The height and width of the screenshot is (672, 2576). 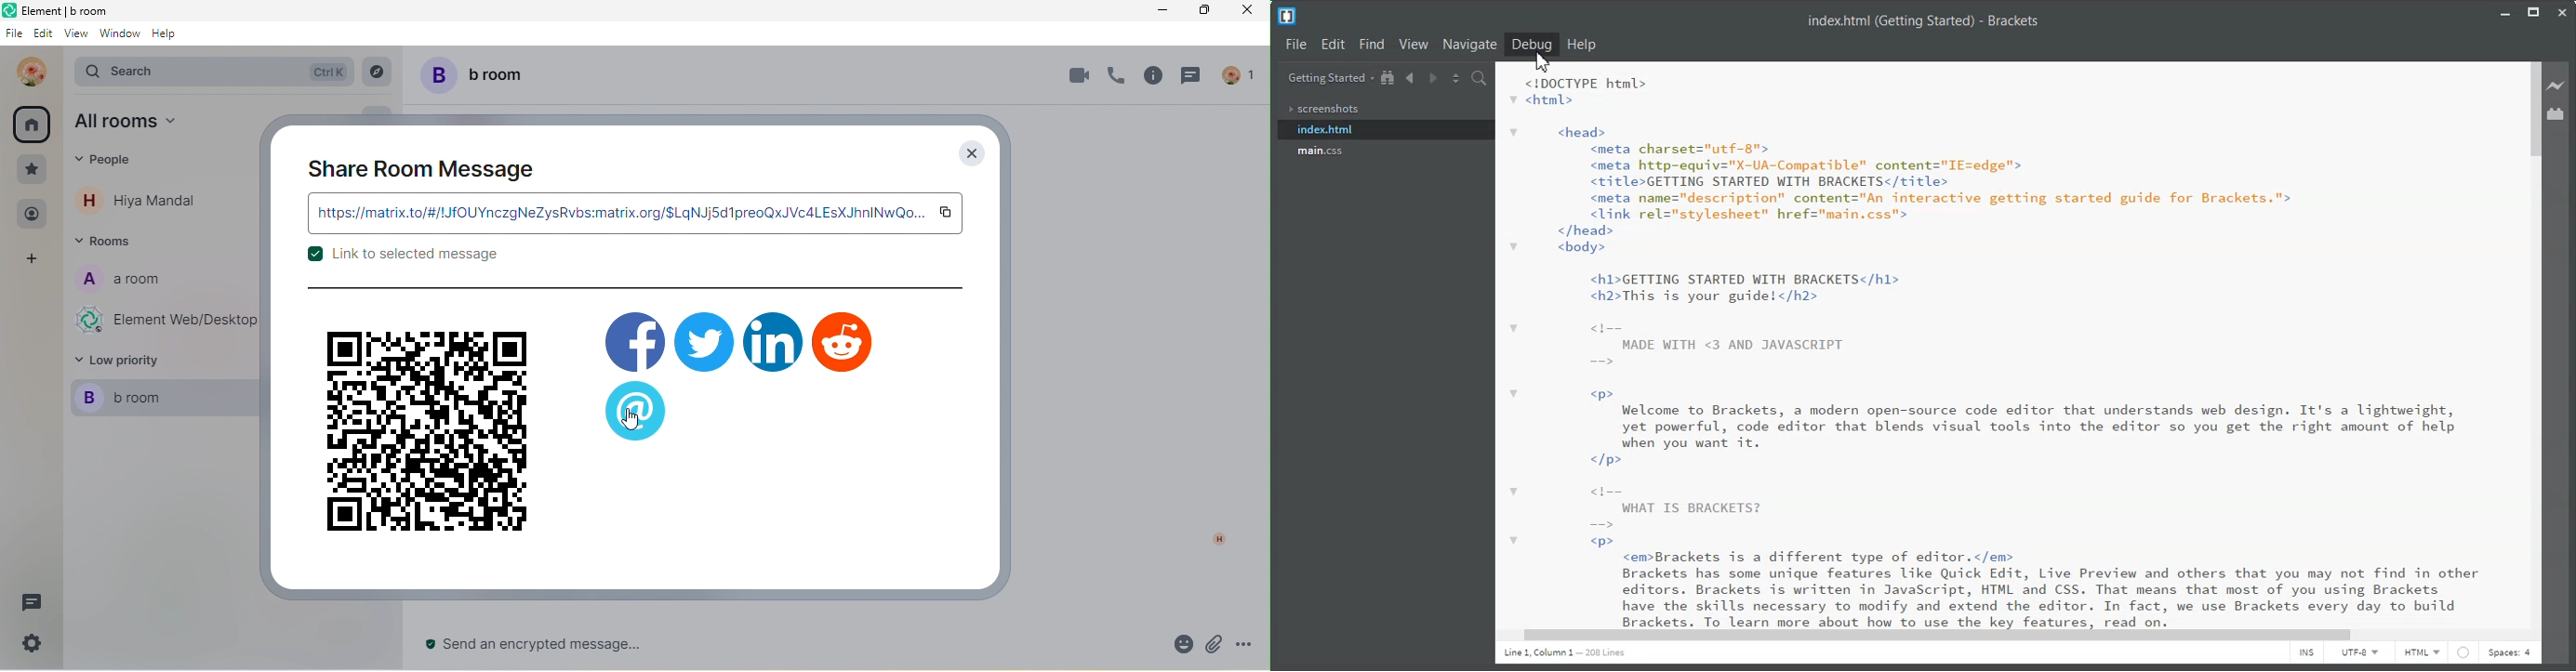 What do you see at coordinates (1383, 129) in the screenshot?
I see `index.html` at bounding box center [1383, 129].